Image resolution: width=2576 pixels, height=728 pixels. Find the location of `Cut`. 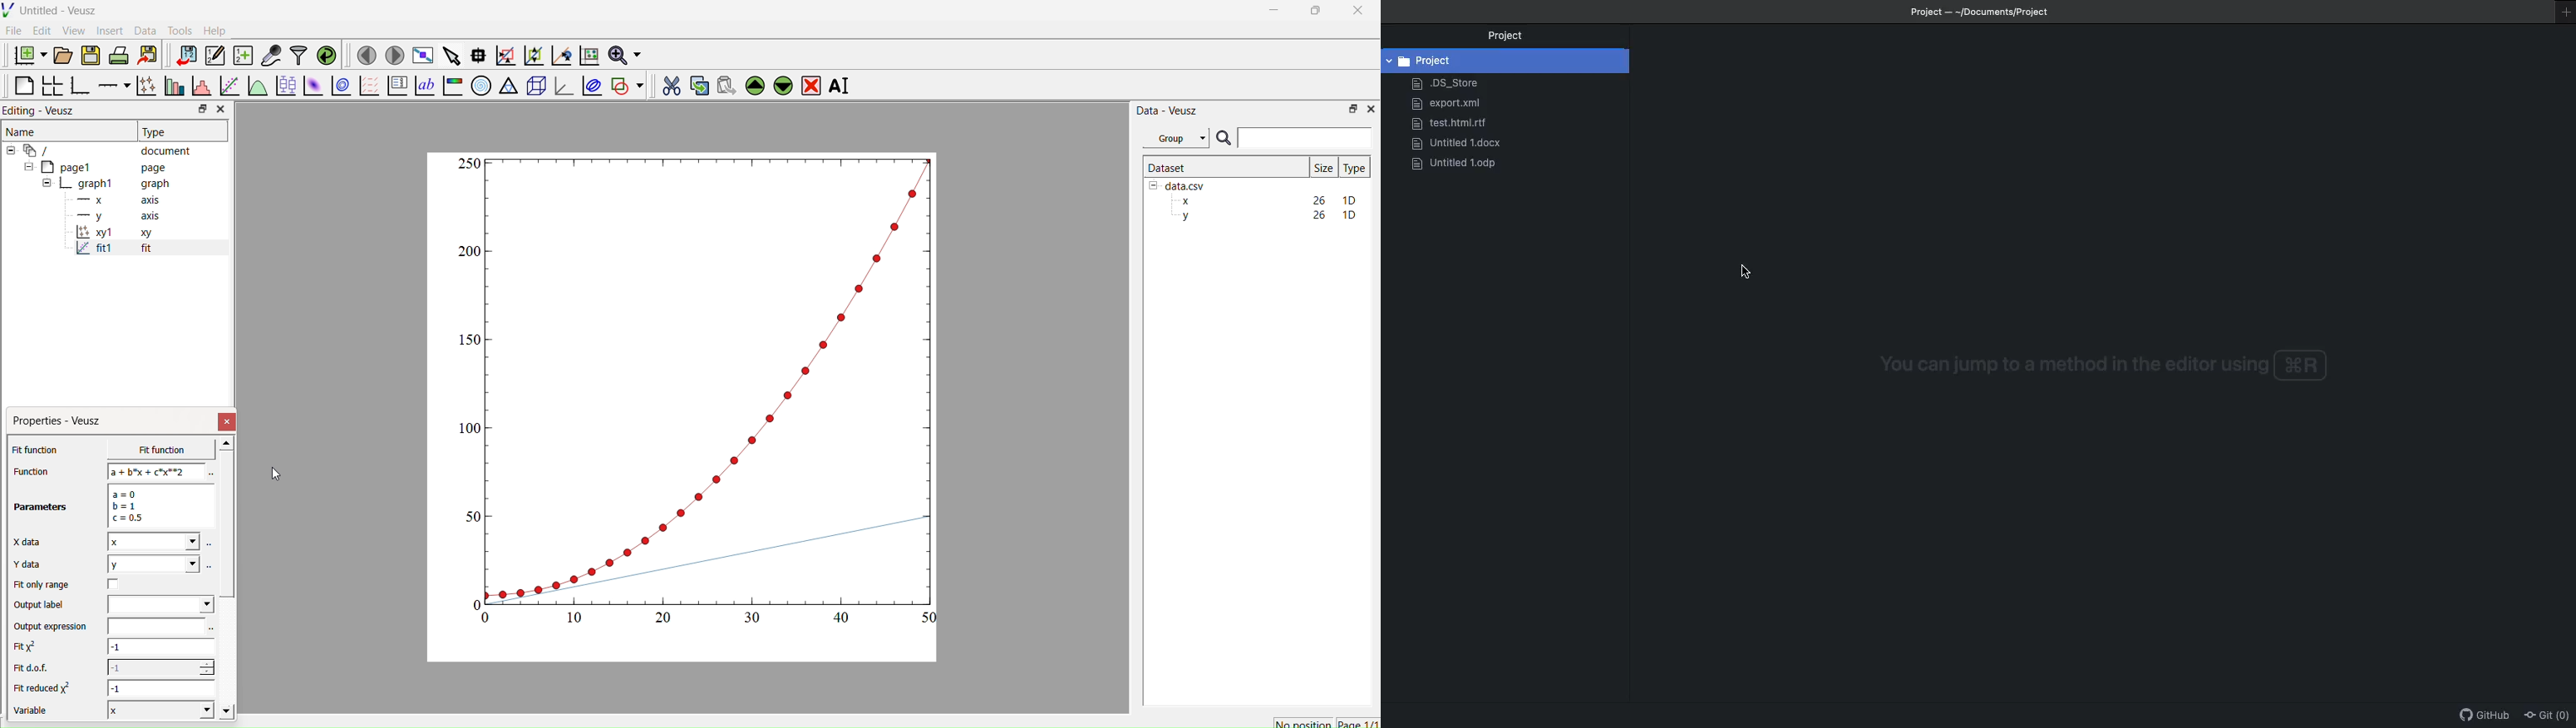

Cut is located at coordinates (667, 83).